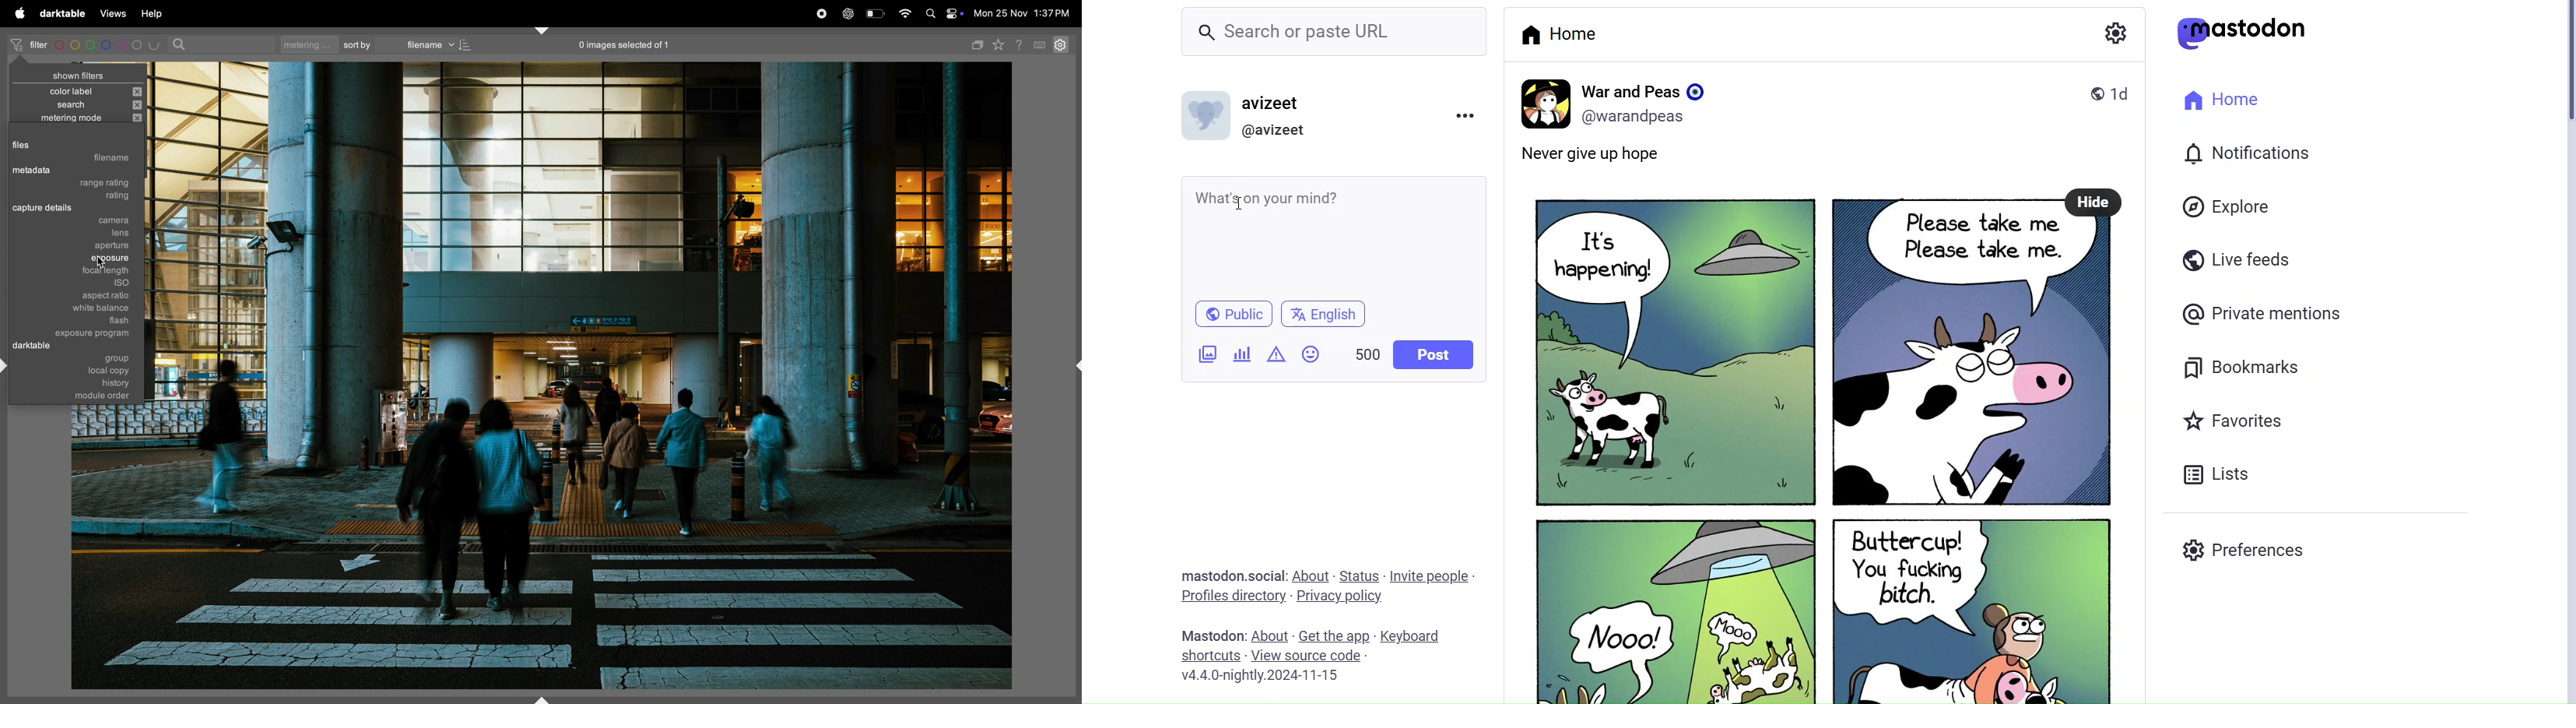 The image size is (2576, 728). Describe the element at coordinates (1233, 595) in the screenshot. I see `profiles directory` at that location.